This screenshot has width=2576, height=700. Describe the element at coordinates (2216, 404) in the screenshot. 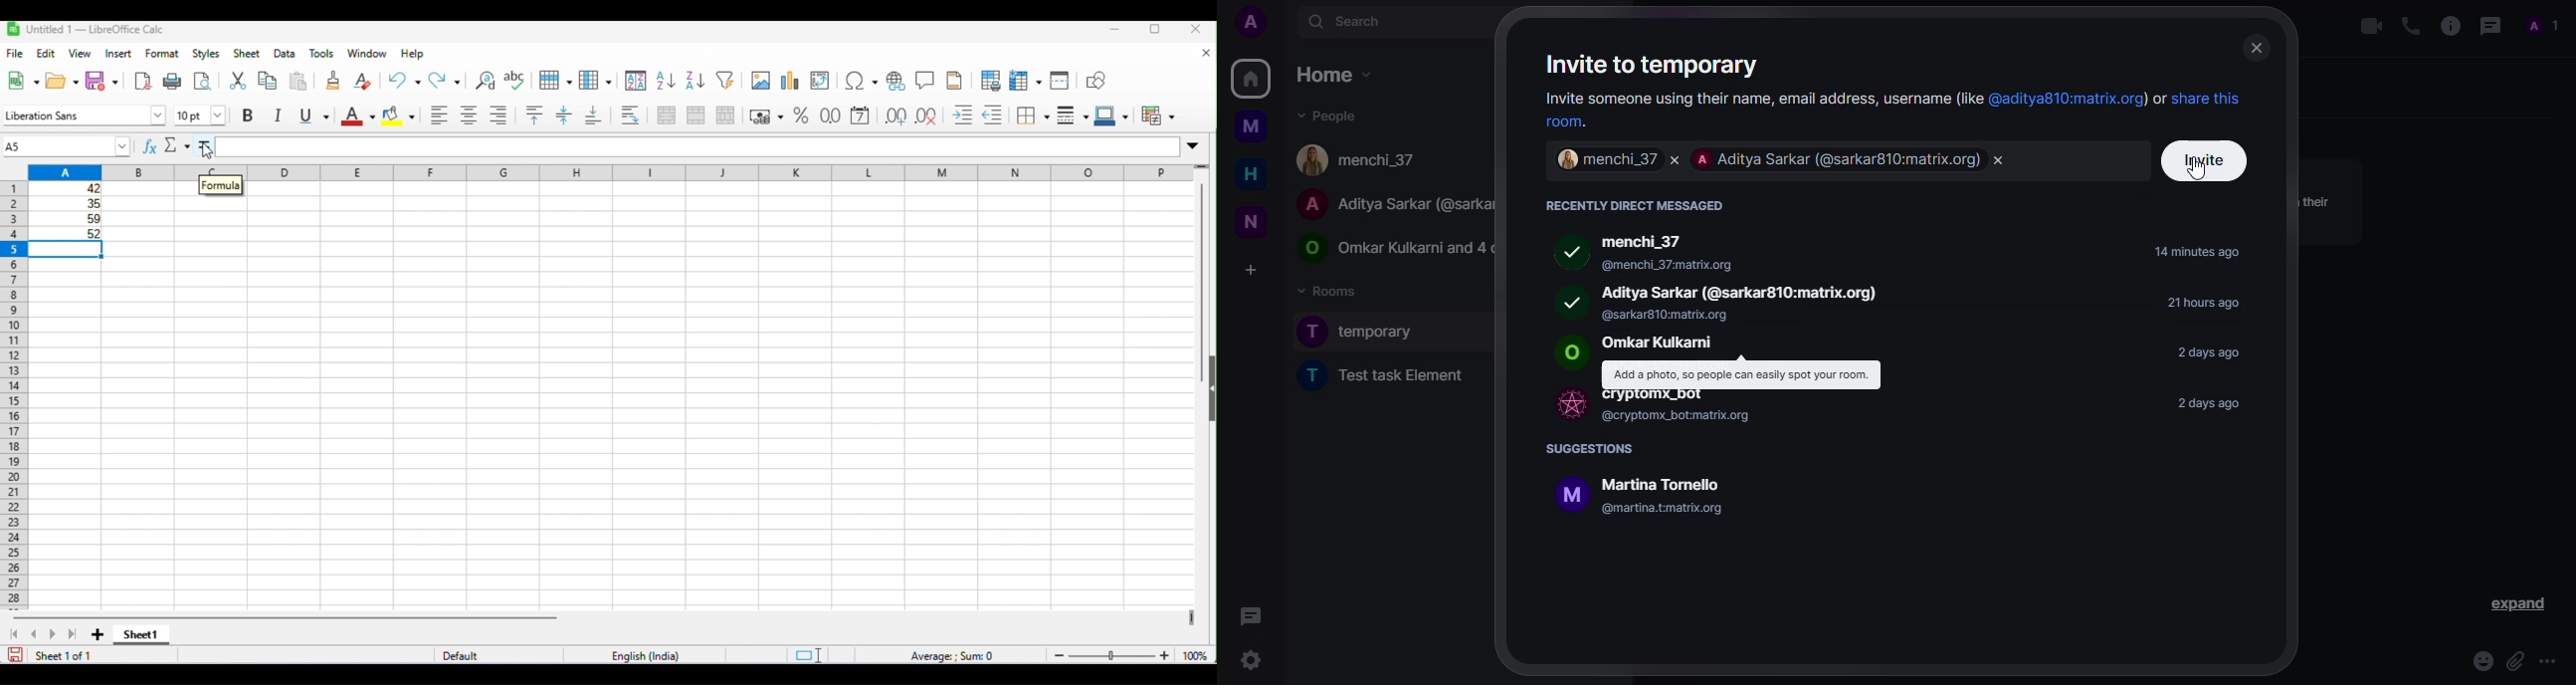

I see `2 days ago` at that location.